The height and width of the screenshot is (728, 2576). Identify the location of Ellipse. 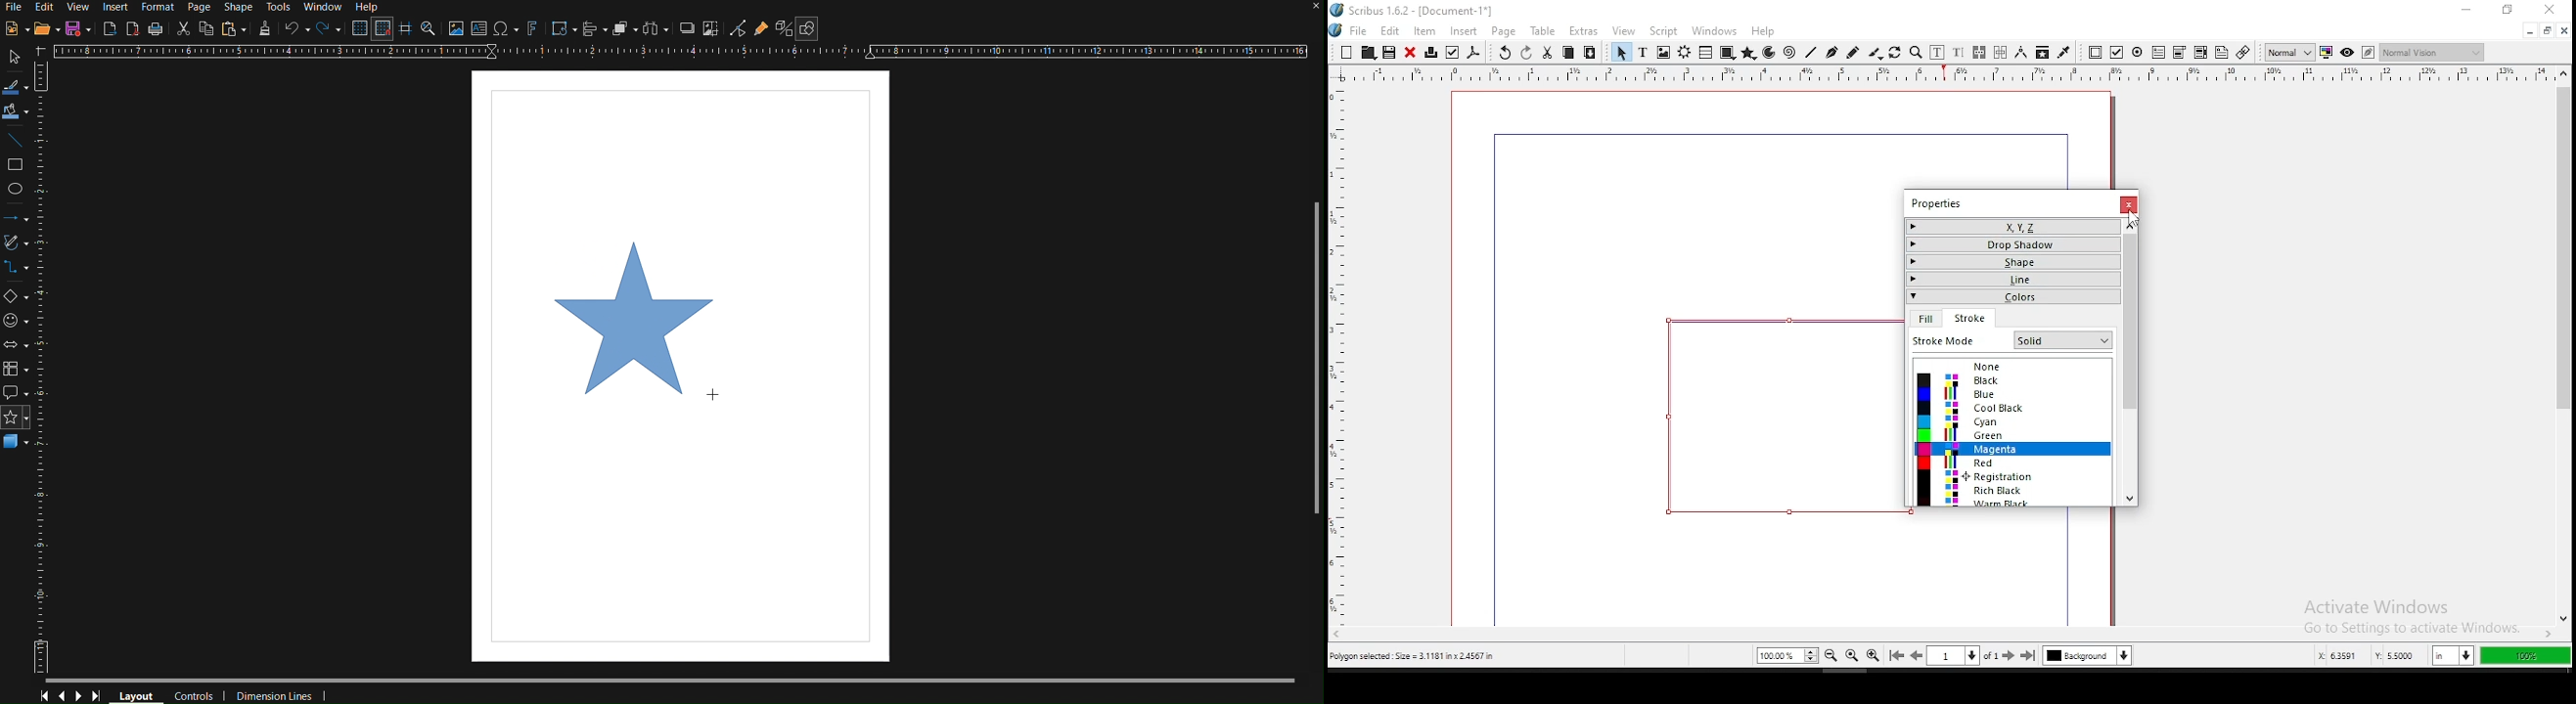
(19, 190).